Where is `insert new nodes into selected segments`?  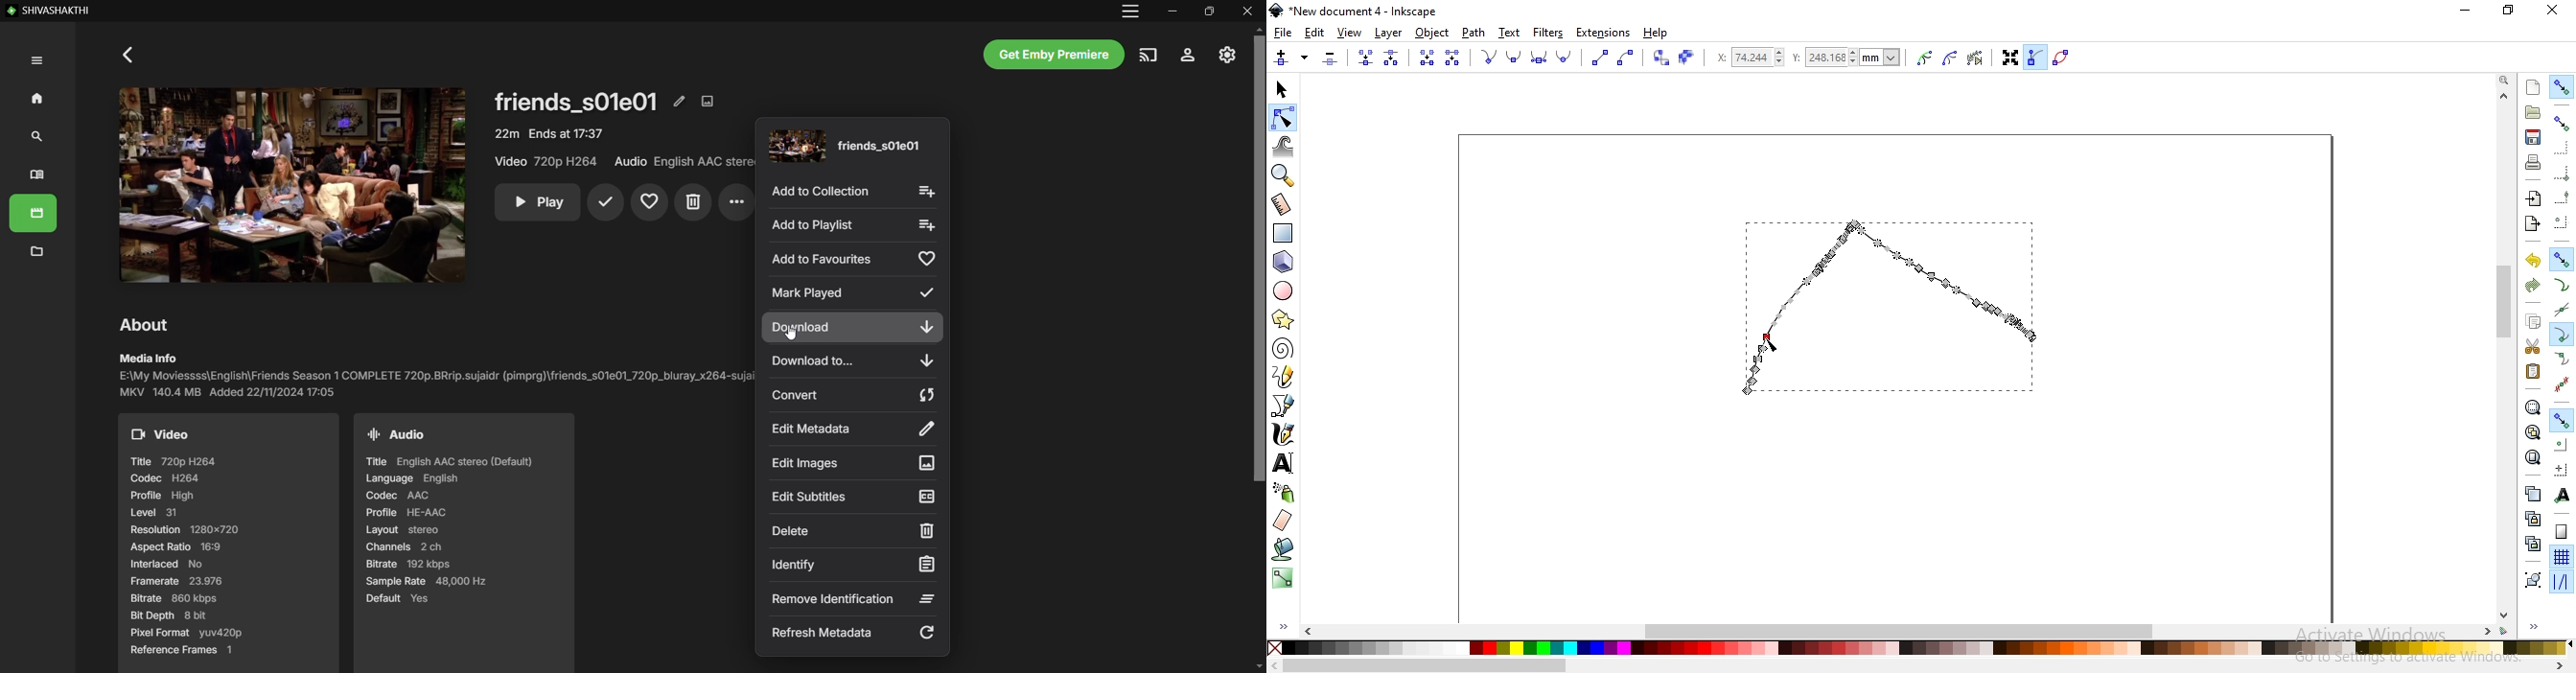 insert new nodes into selected segments is located at coordinates (1281, 58).